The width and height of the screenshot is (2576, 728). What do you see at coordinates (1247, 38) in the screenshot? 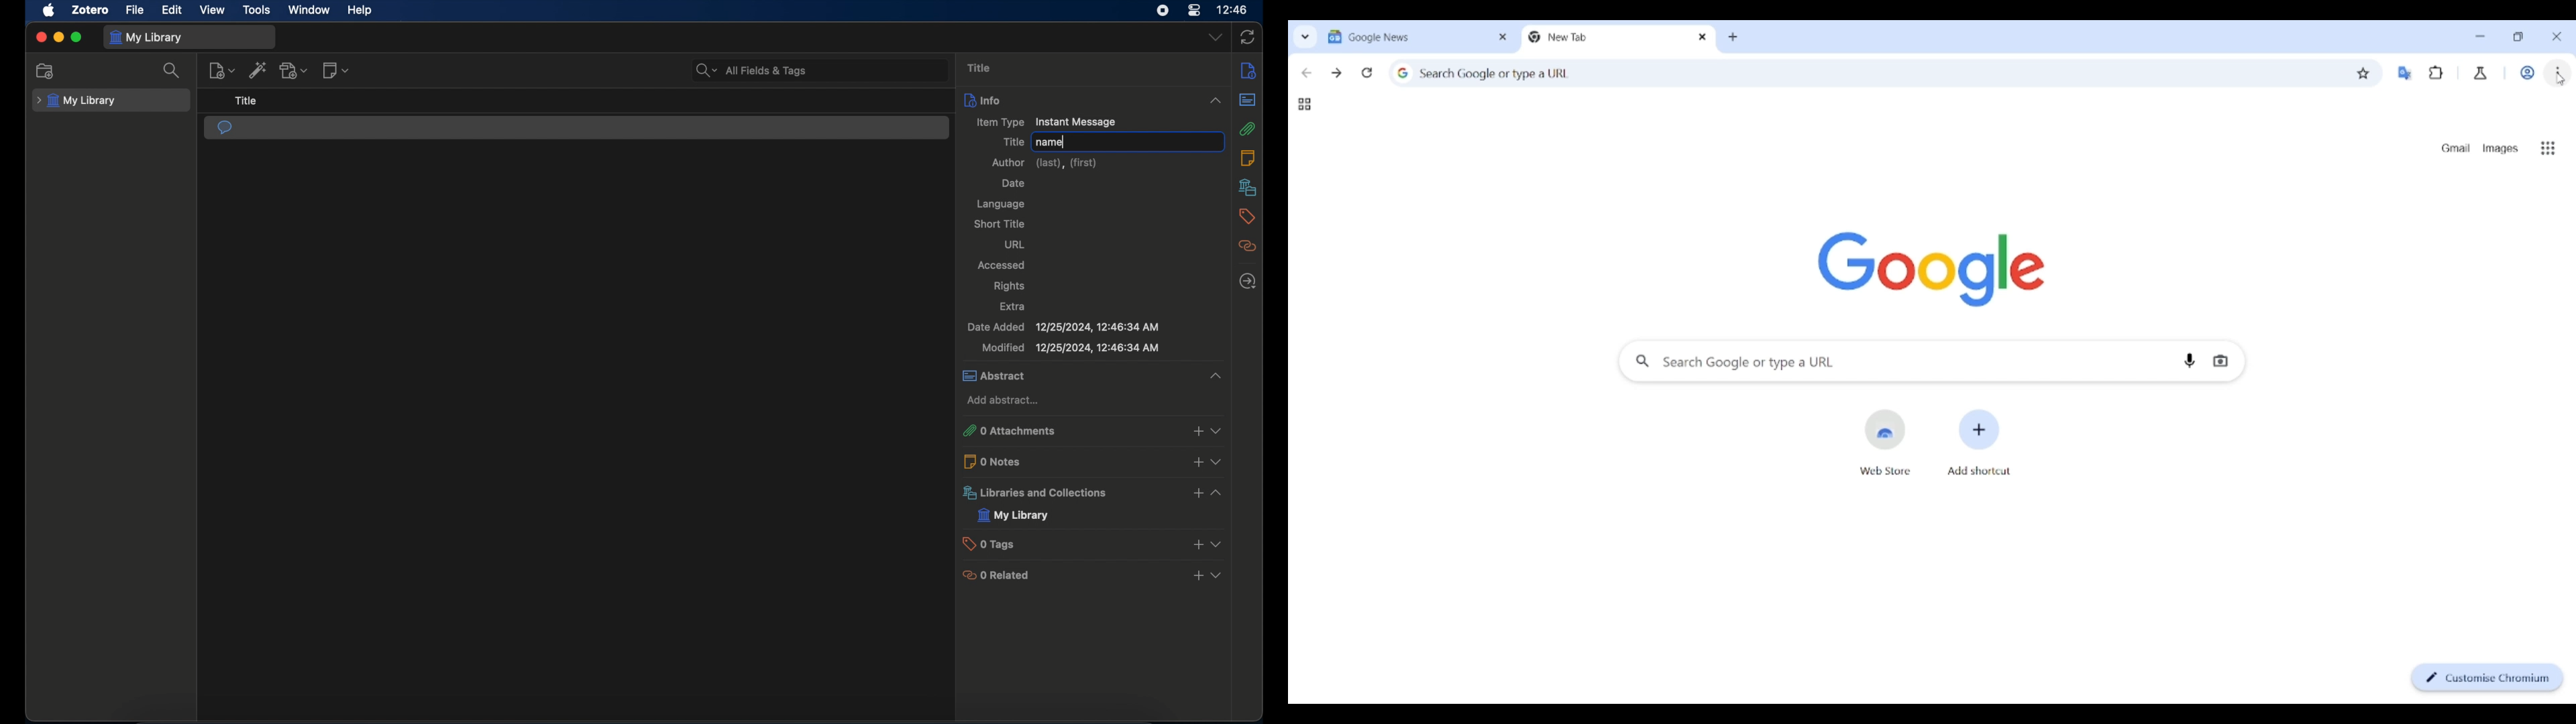
I see `sync` at bounding box center [1247, 38].